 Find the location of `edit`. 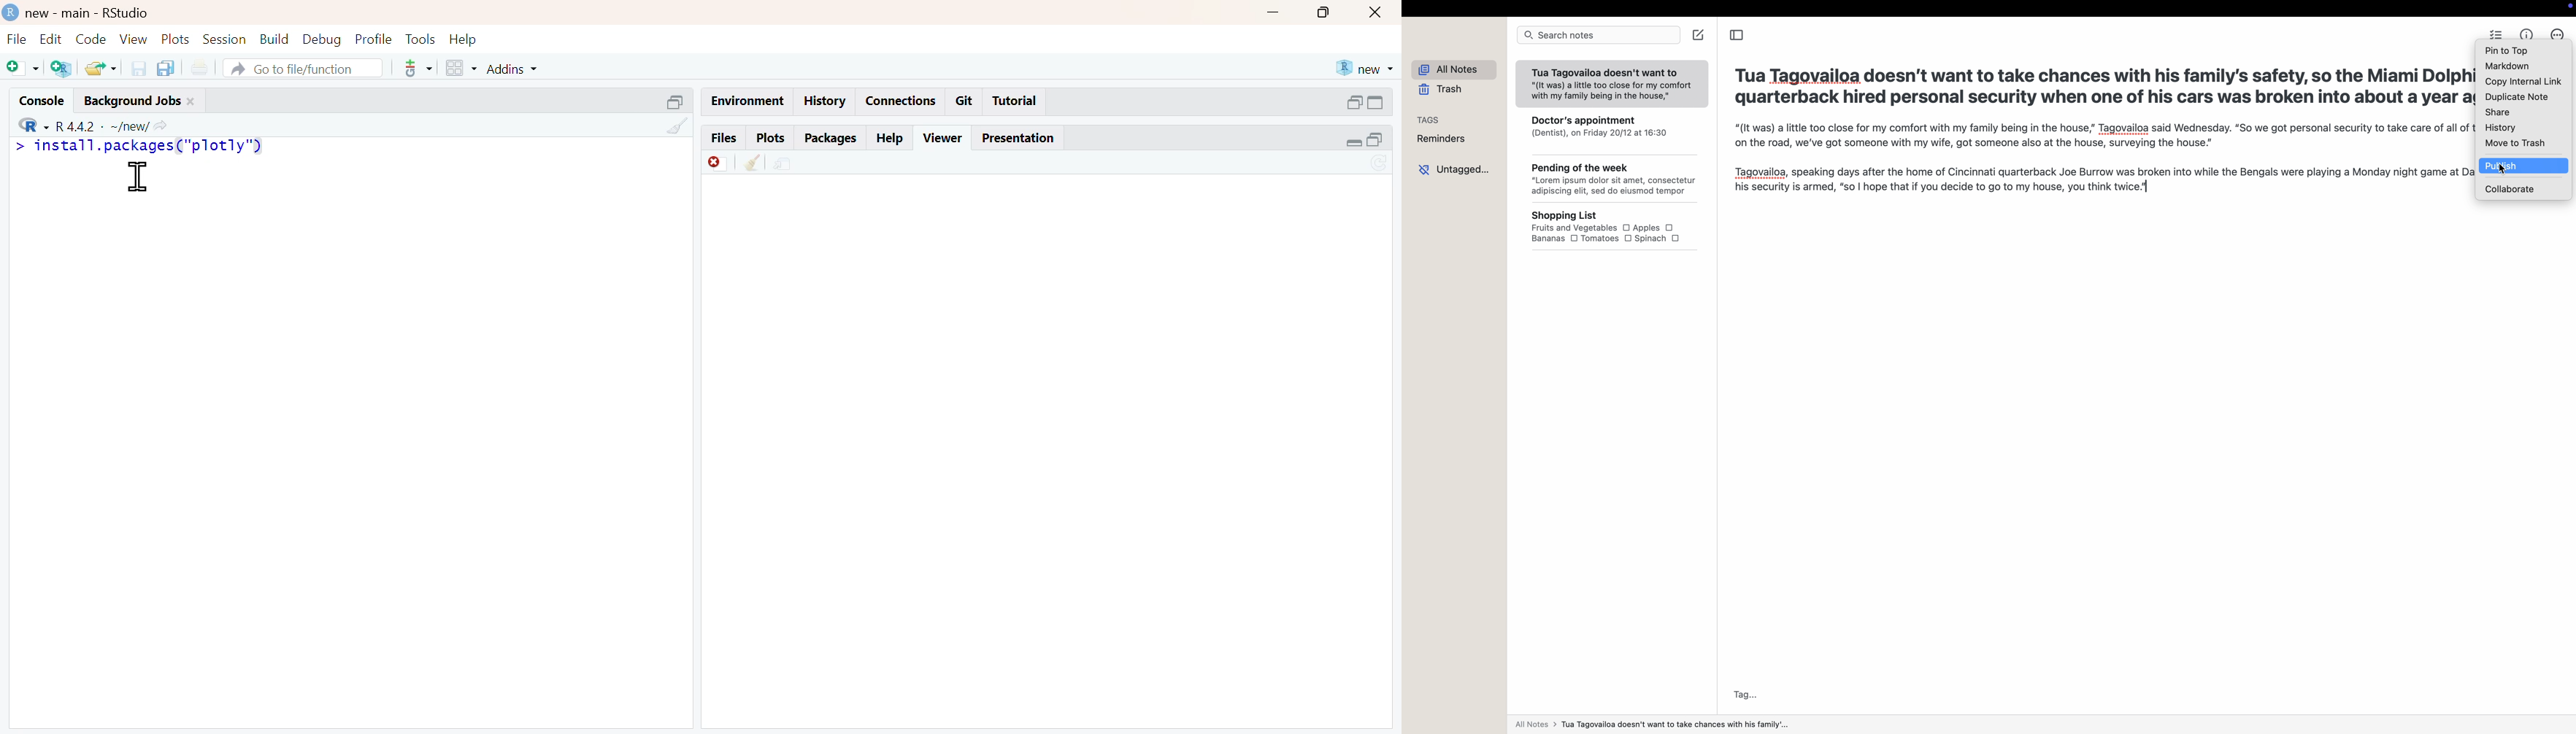

edit is located at coordinates (47, 39).